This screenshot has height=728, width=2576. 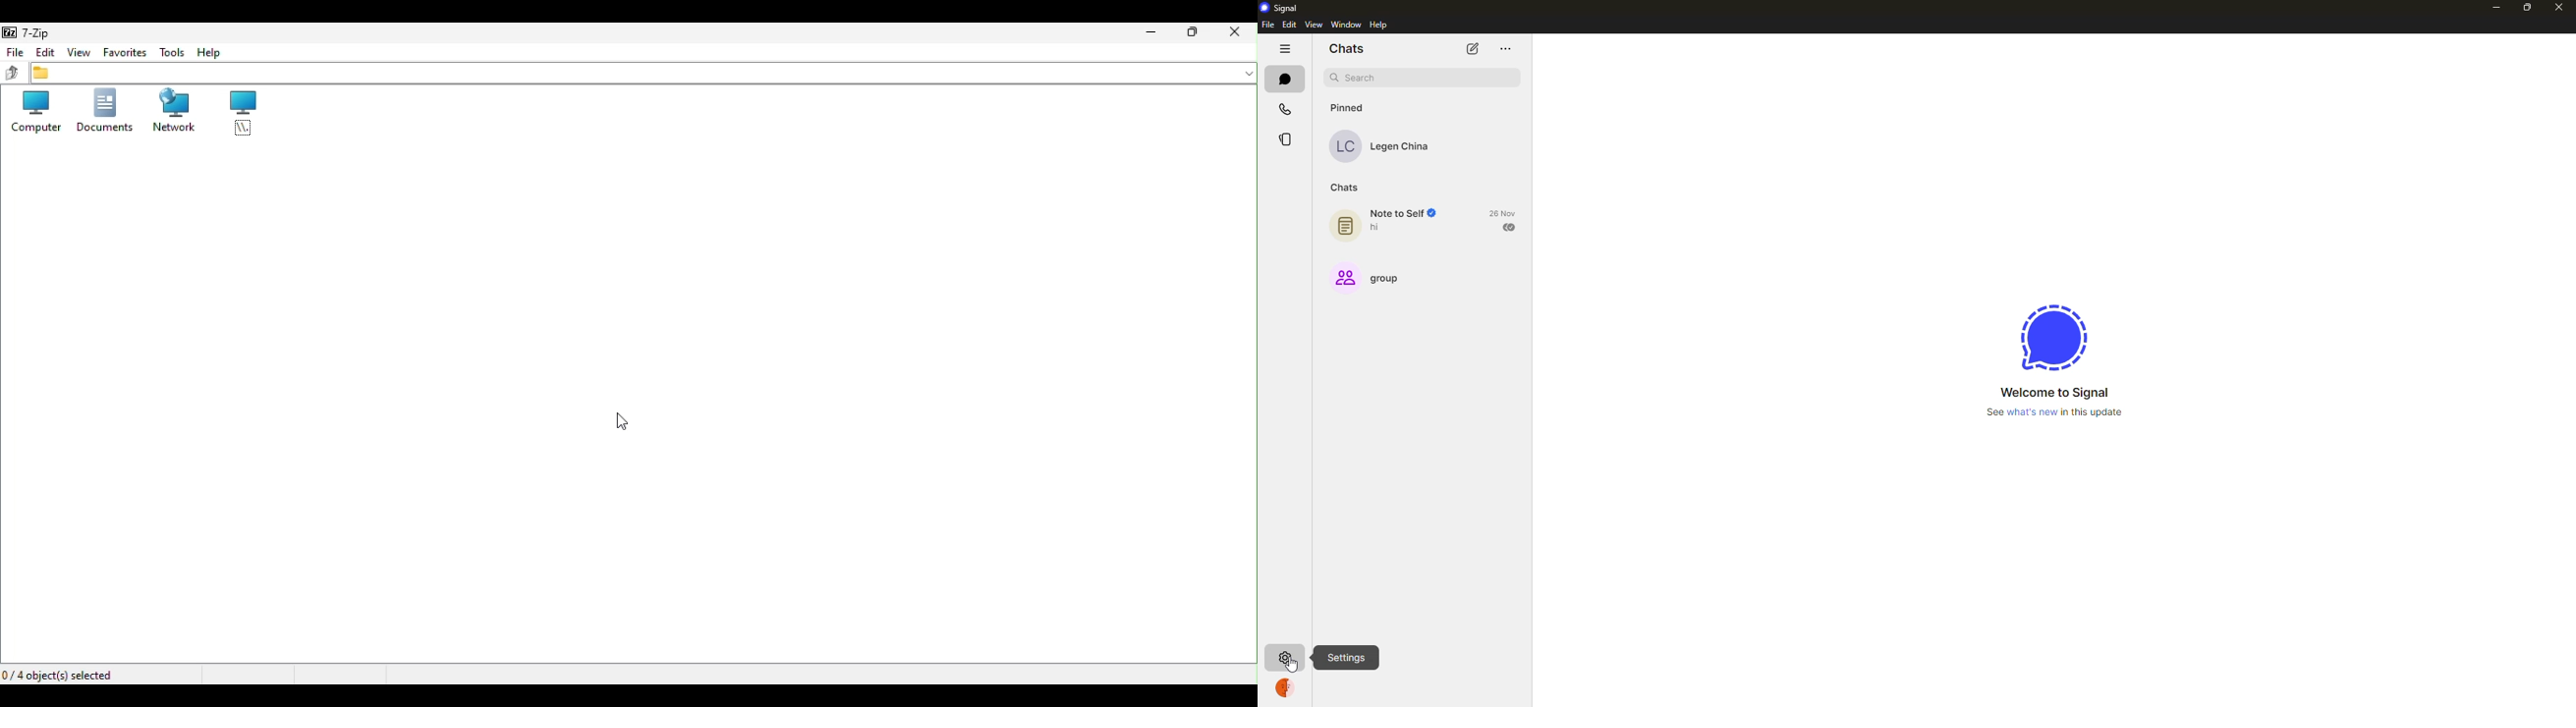 I want to click on more, so click(x=1505, y=49).